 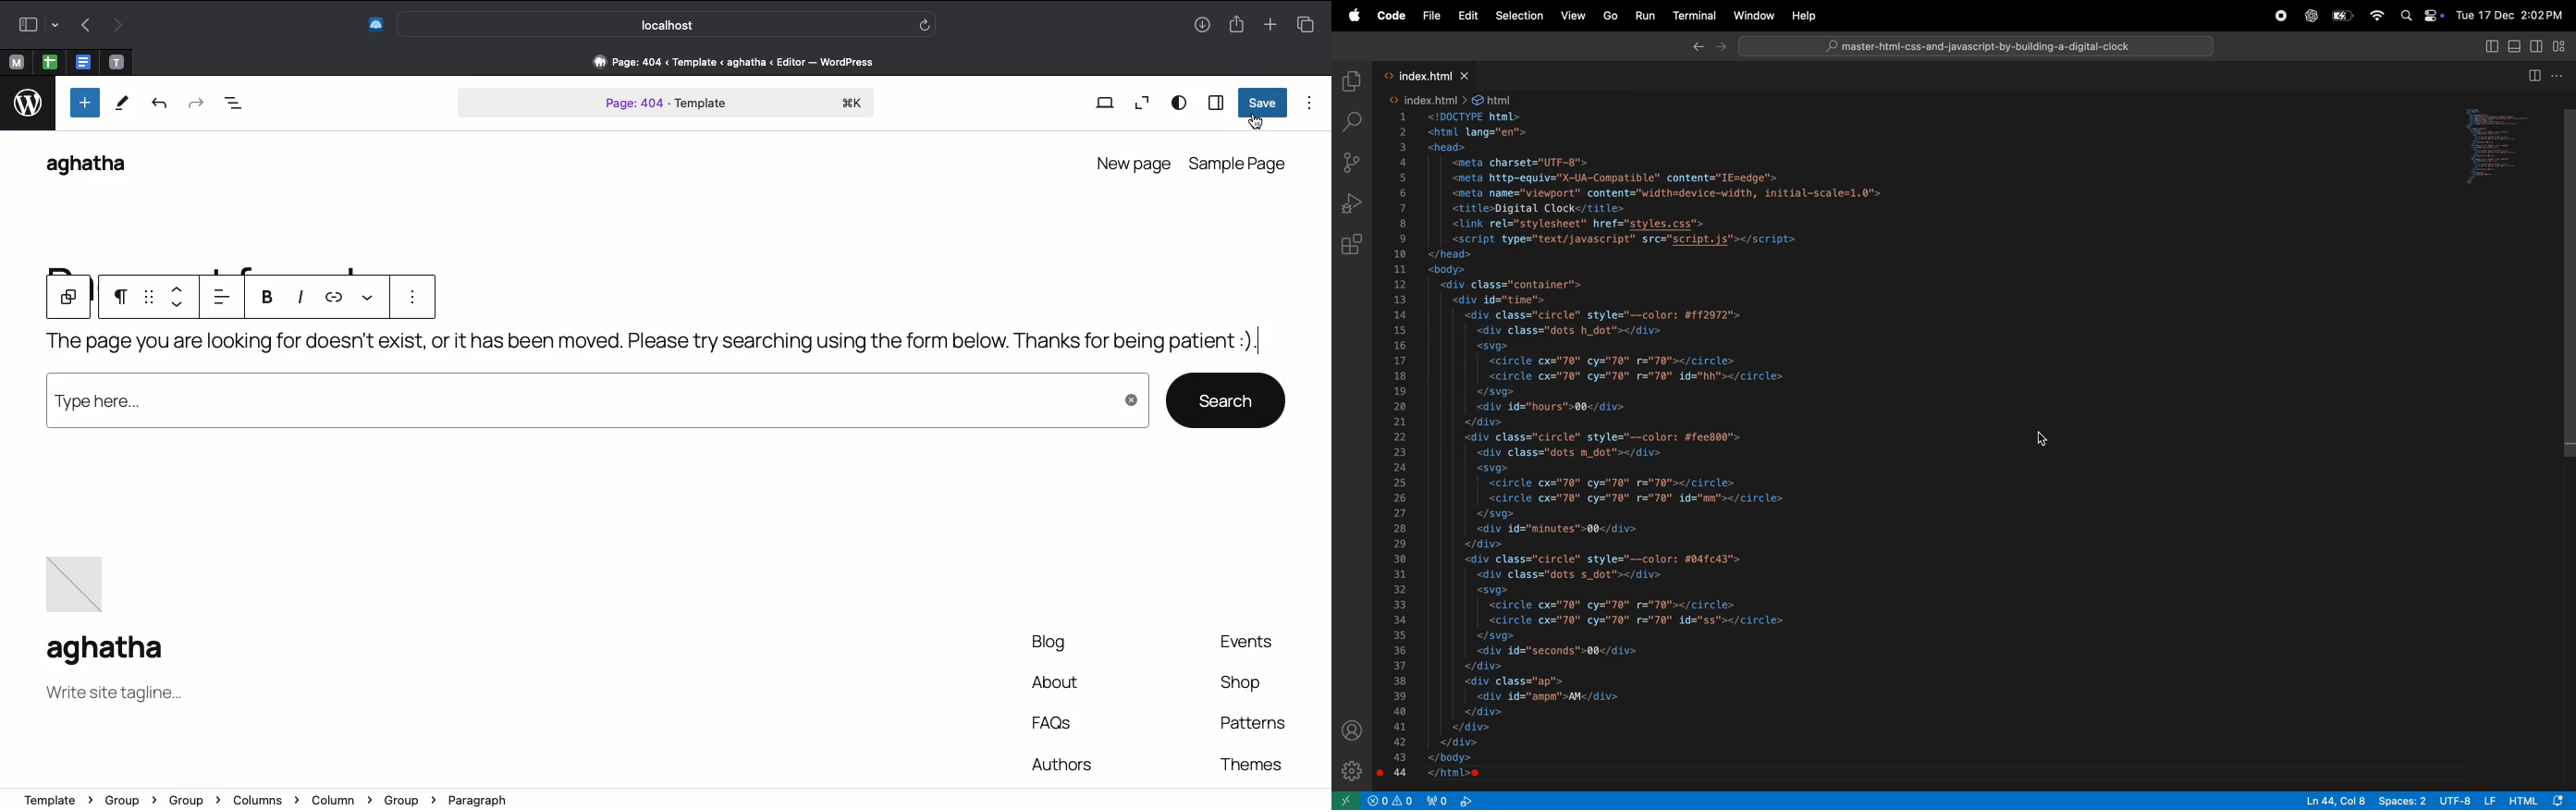 I want to click on Shop, so click(x=1243, y=686).